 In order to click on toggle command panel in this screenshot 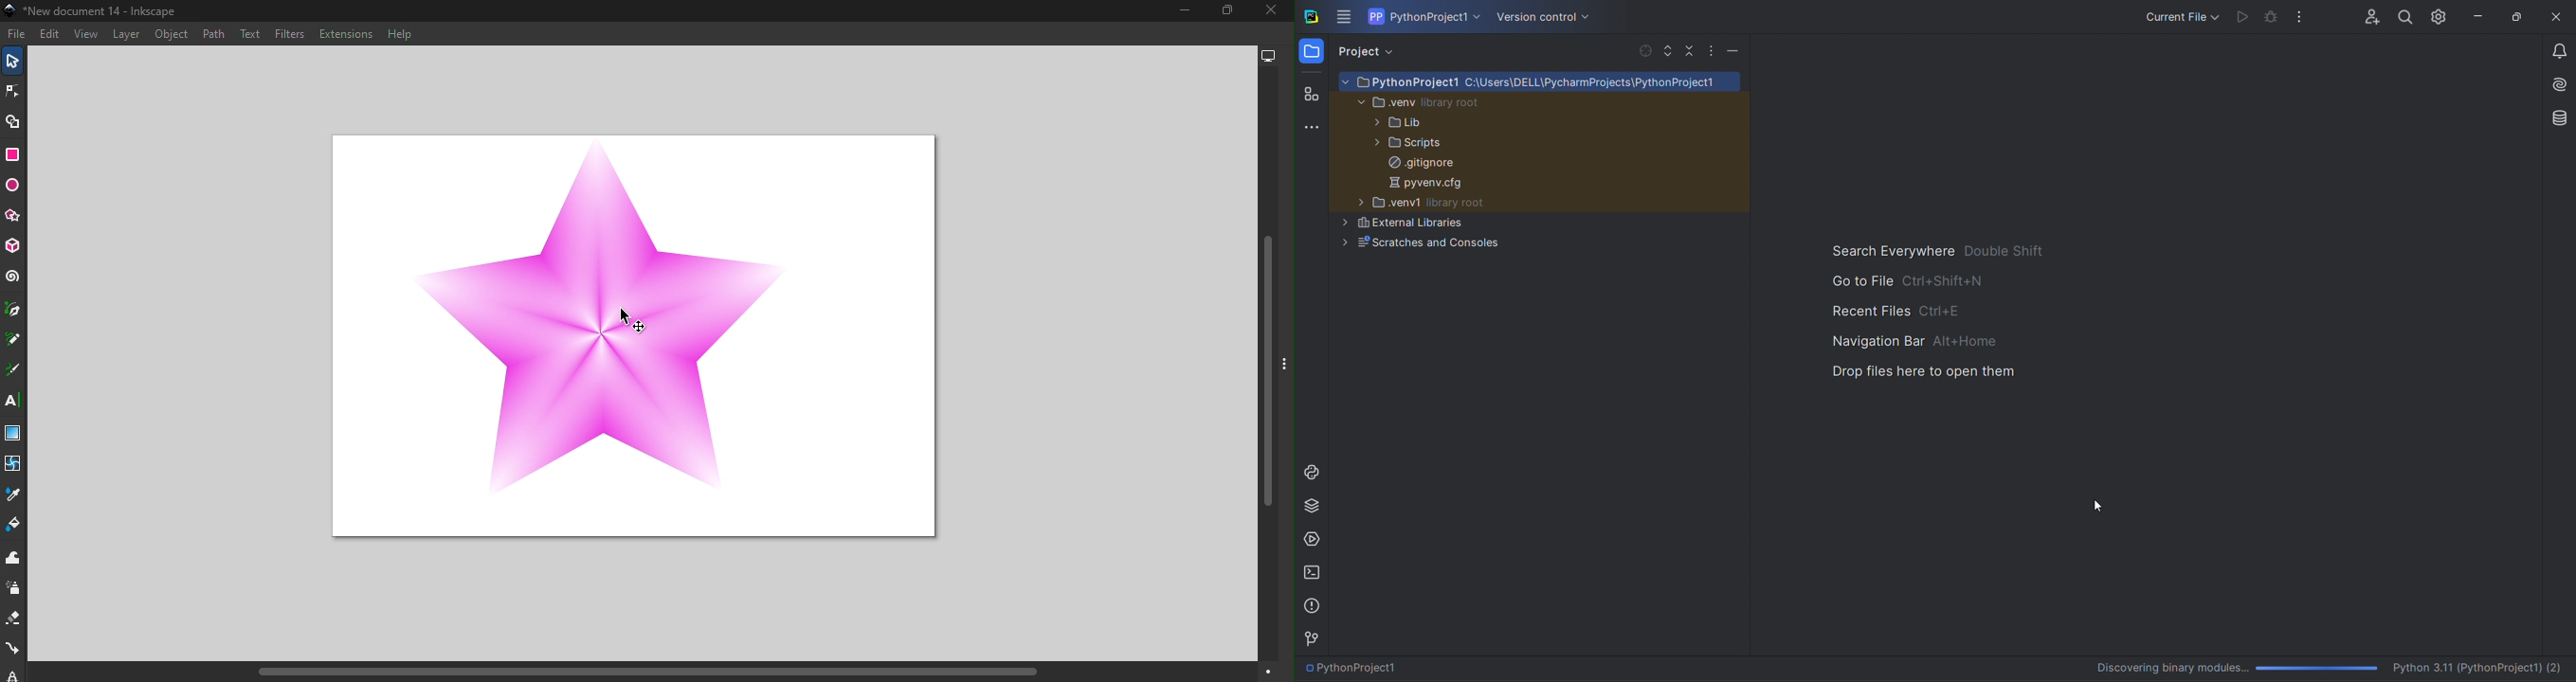, I will do `click(1286, 367)`.